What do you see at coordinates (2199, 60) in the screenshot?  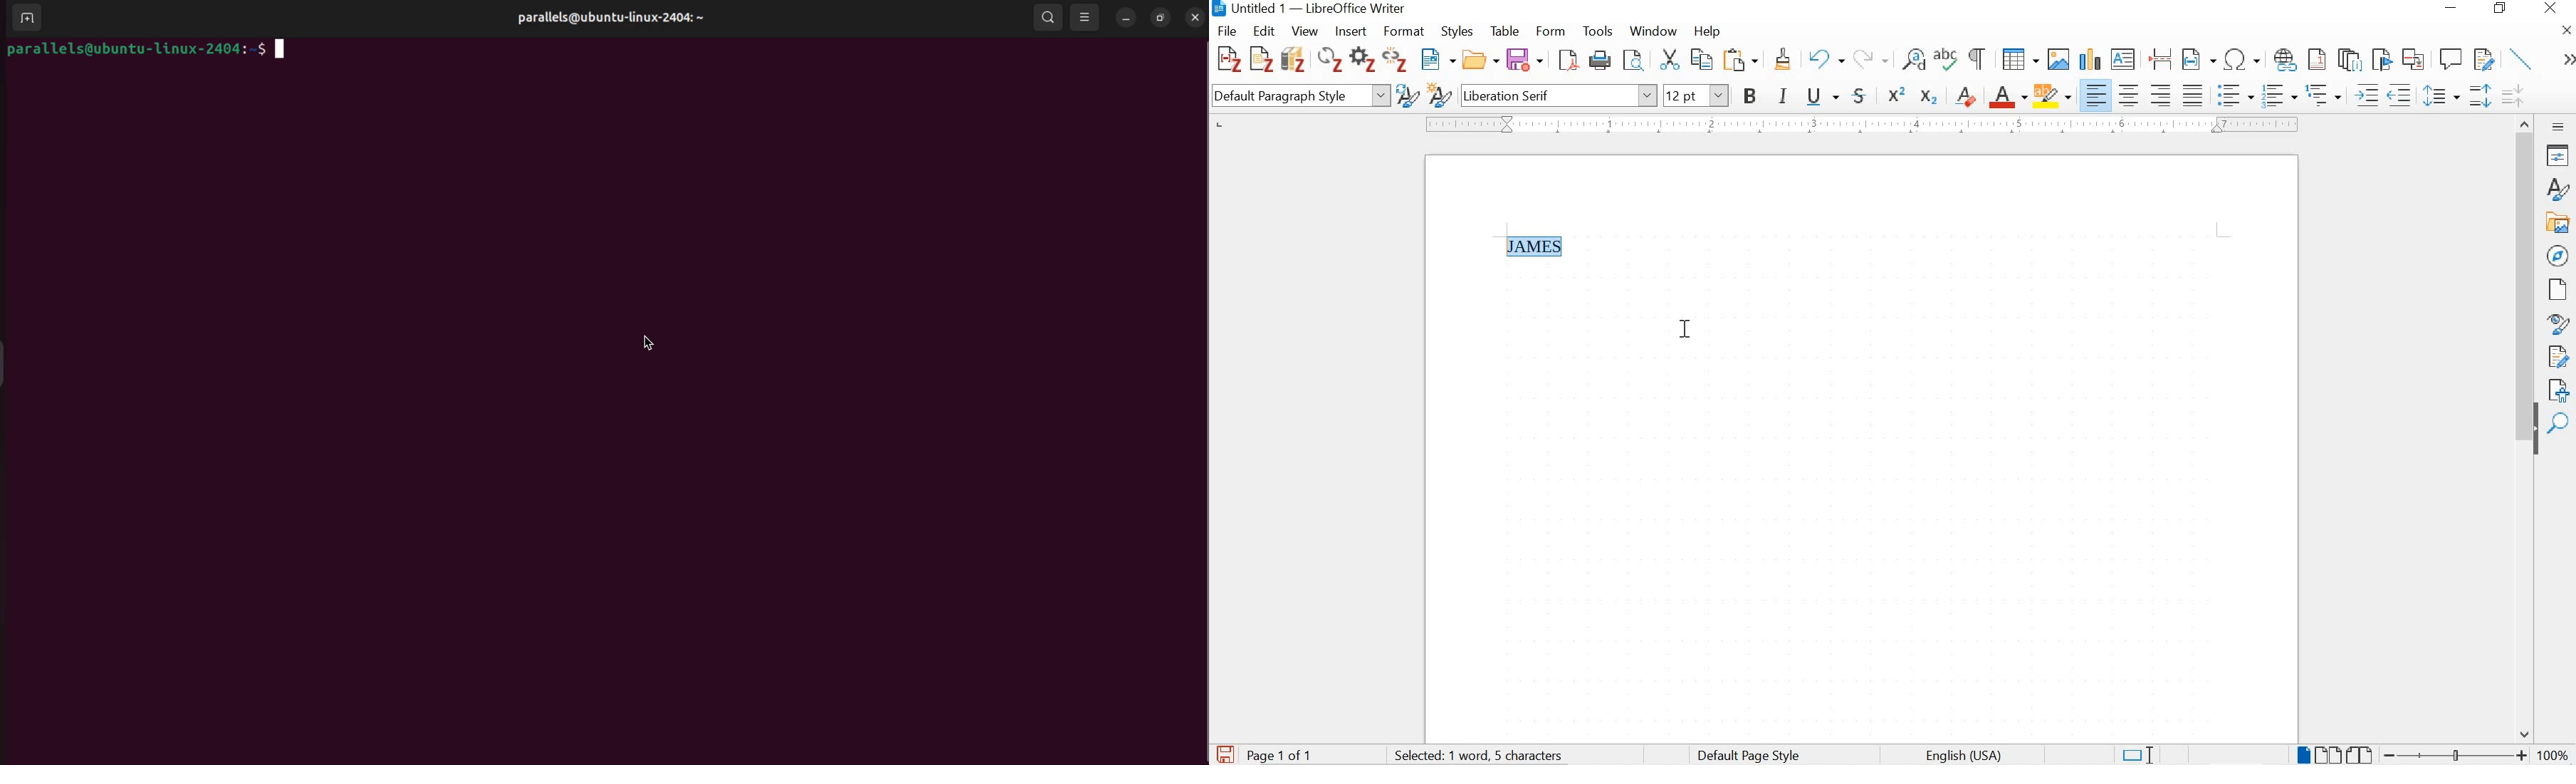 I see `insert field` at bounding box center [2199, 60].